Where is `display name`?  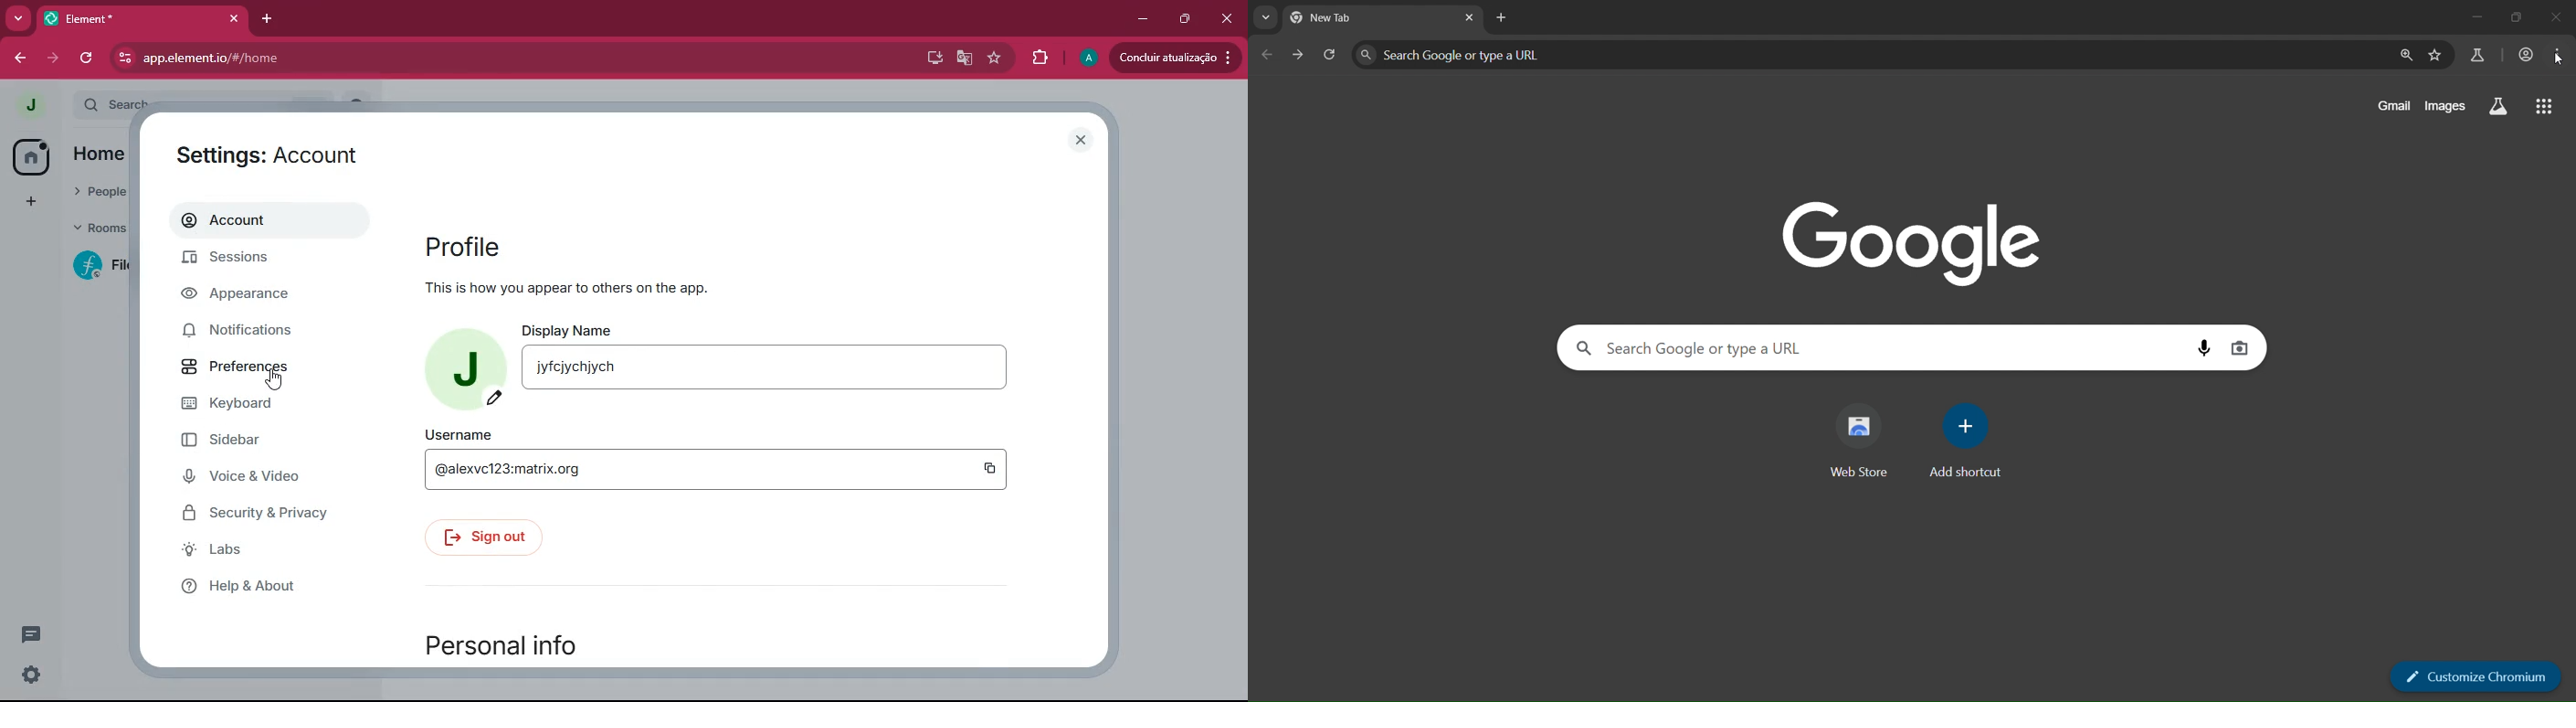
display name is located at coordinates (767, 356).